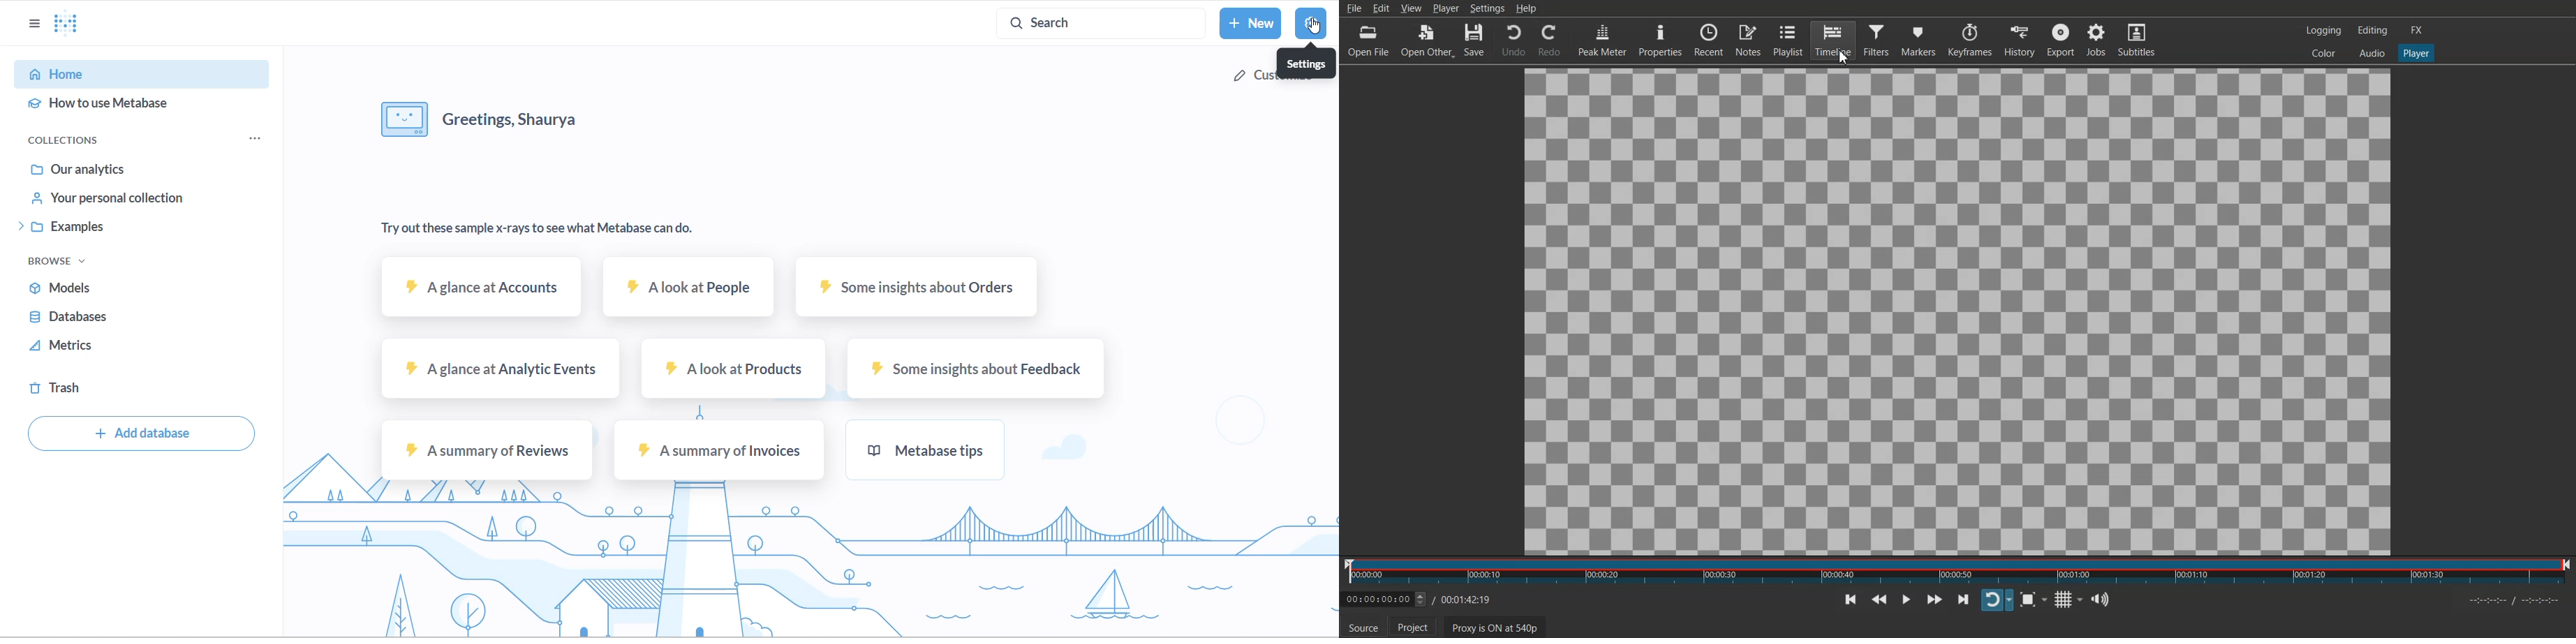  Describe the element at coordinates (84, 390) in the screenshot. I see `trash` at that location.